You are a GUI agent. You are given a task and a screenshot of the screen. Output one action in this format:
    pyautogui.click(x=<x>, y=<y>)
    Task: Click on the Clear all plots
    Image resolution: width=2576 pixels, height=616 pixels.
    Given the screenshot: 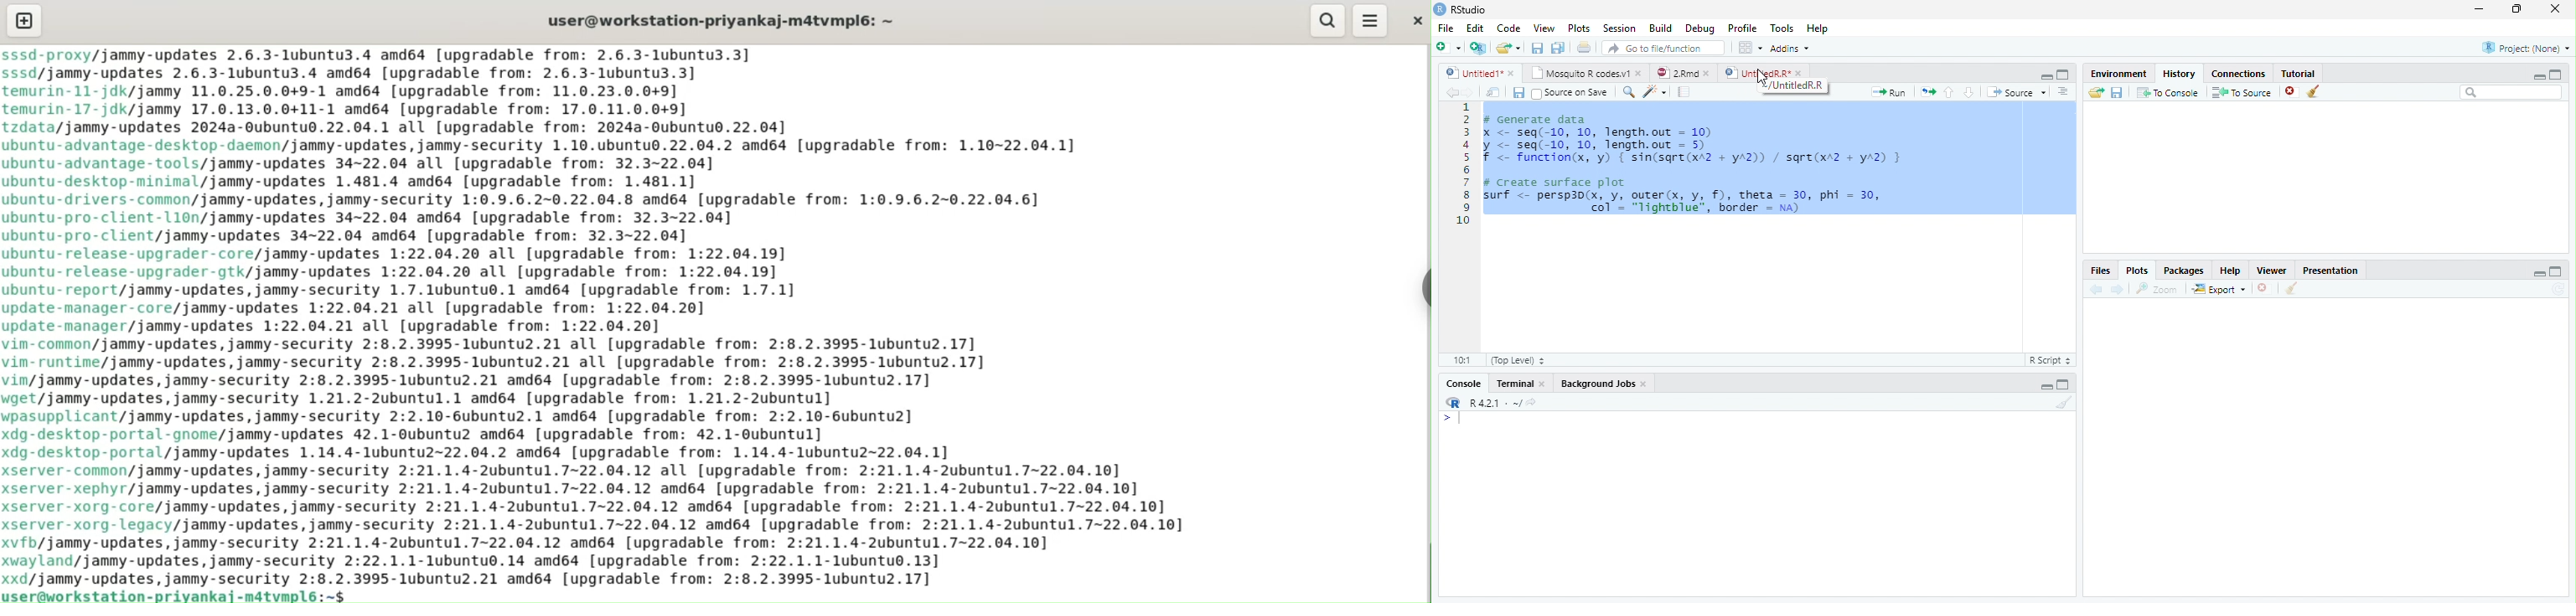 What is the action you would take?
    pyautogui.click(x=2291, y=288)
    